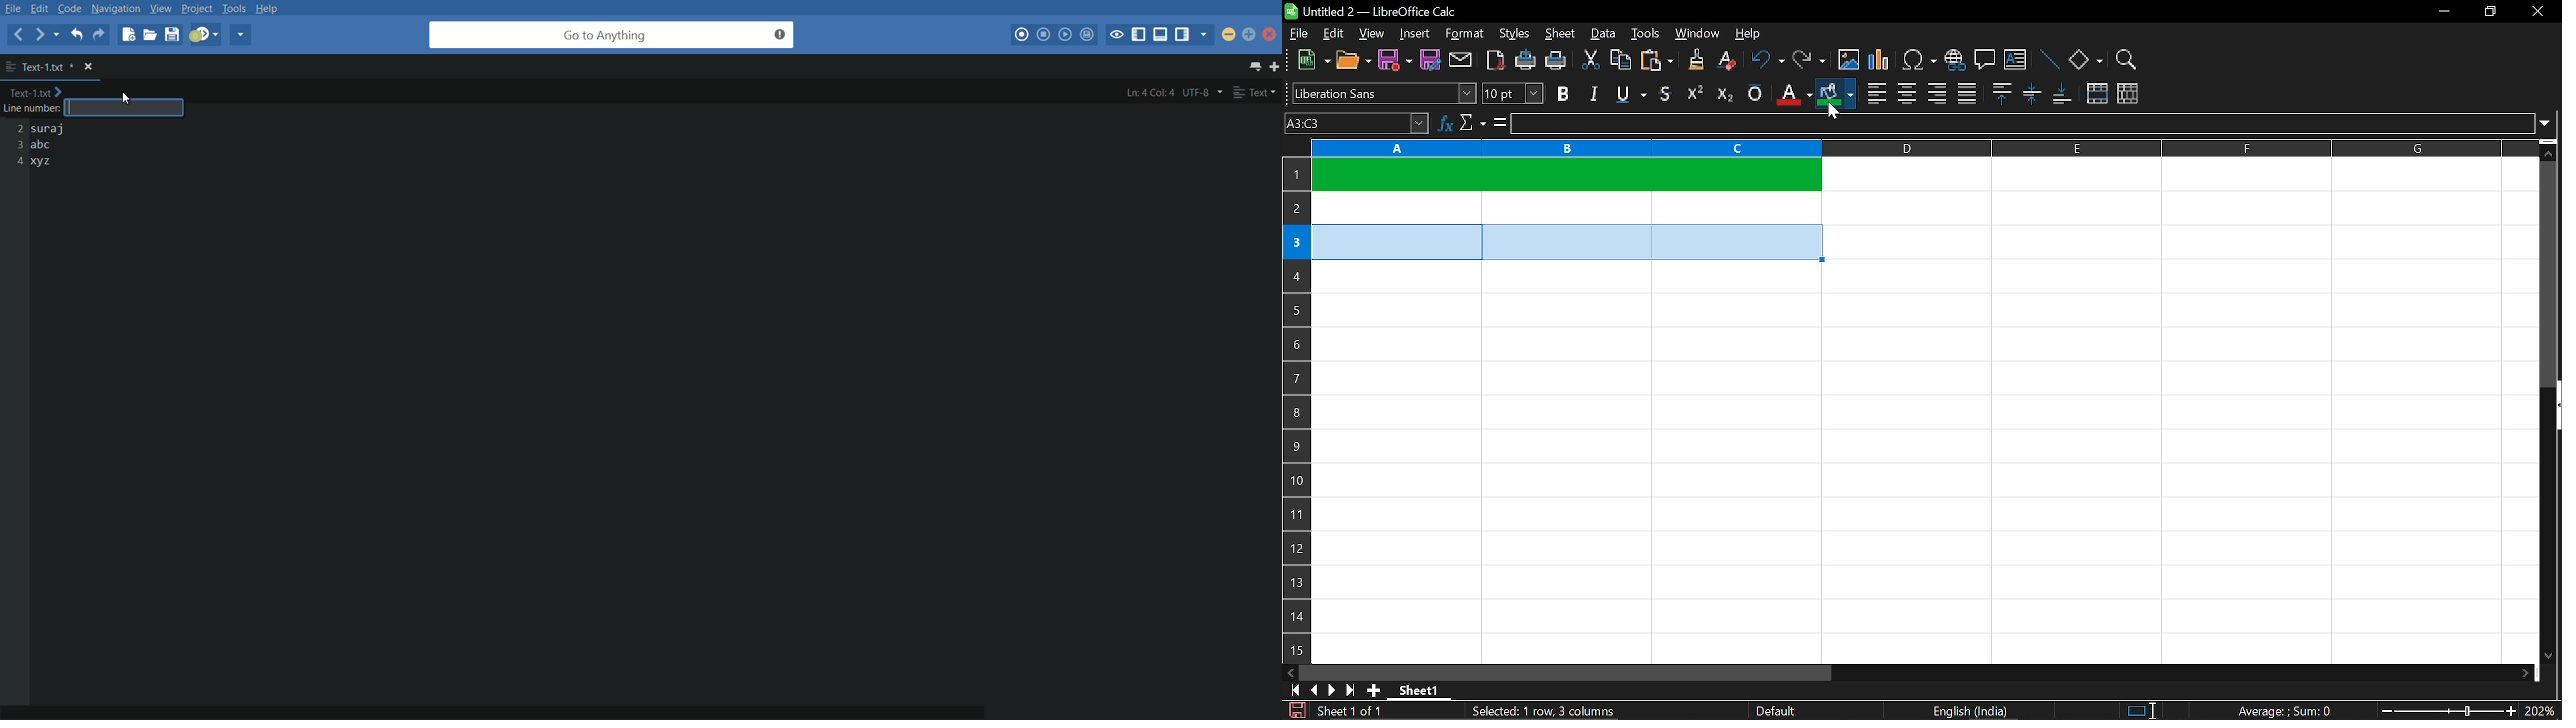 Image resolution: width=2576 pixels, height=728 pixels. I want to click on cut, so click(1592, 60).